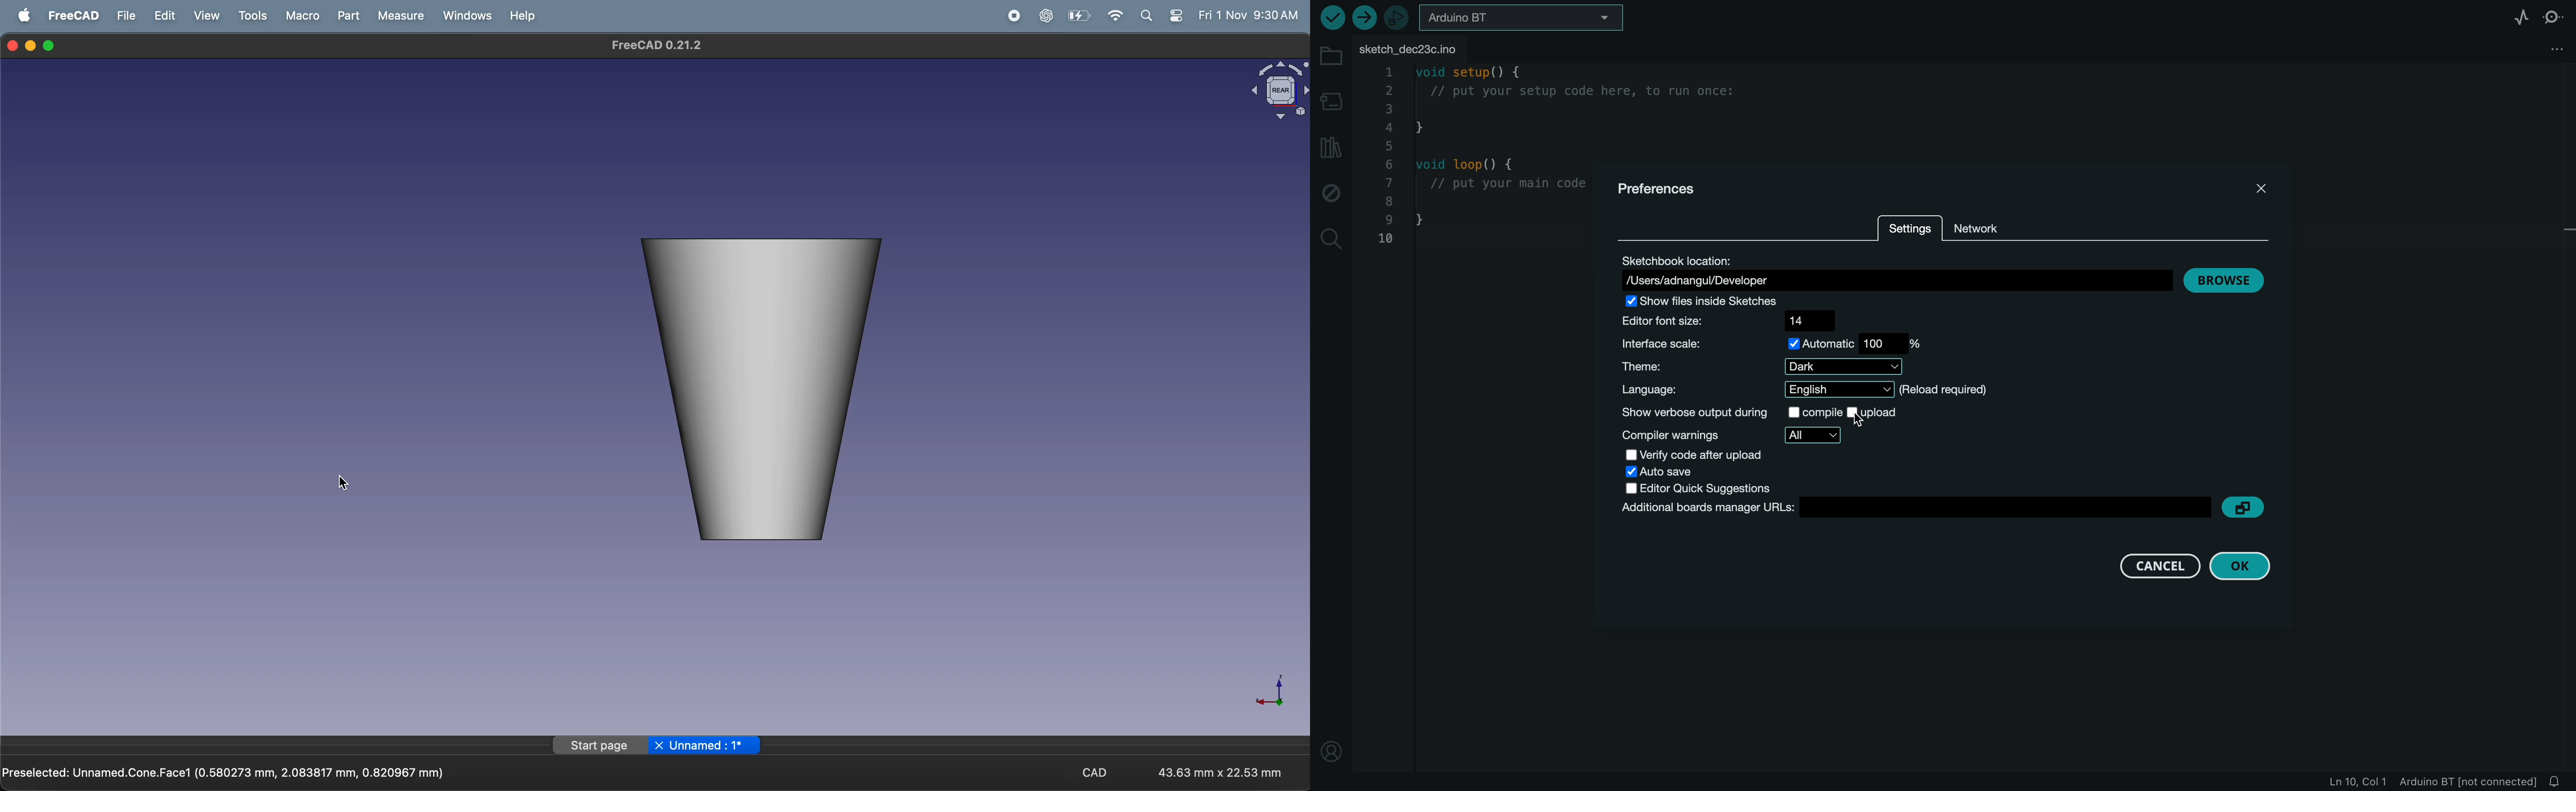 This screenshot has width=2576, height=812. Describe the element at coordinates (347, 485) in the screenshot. I see `cursor` at that location.